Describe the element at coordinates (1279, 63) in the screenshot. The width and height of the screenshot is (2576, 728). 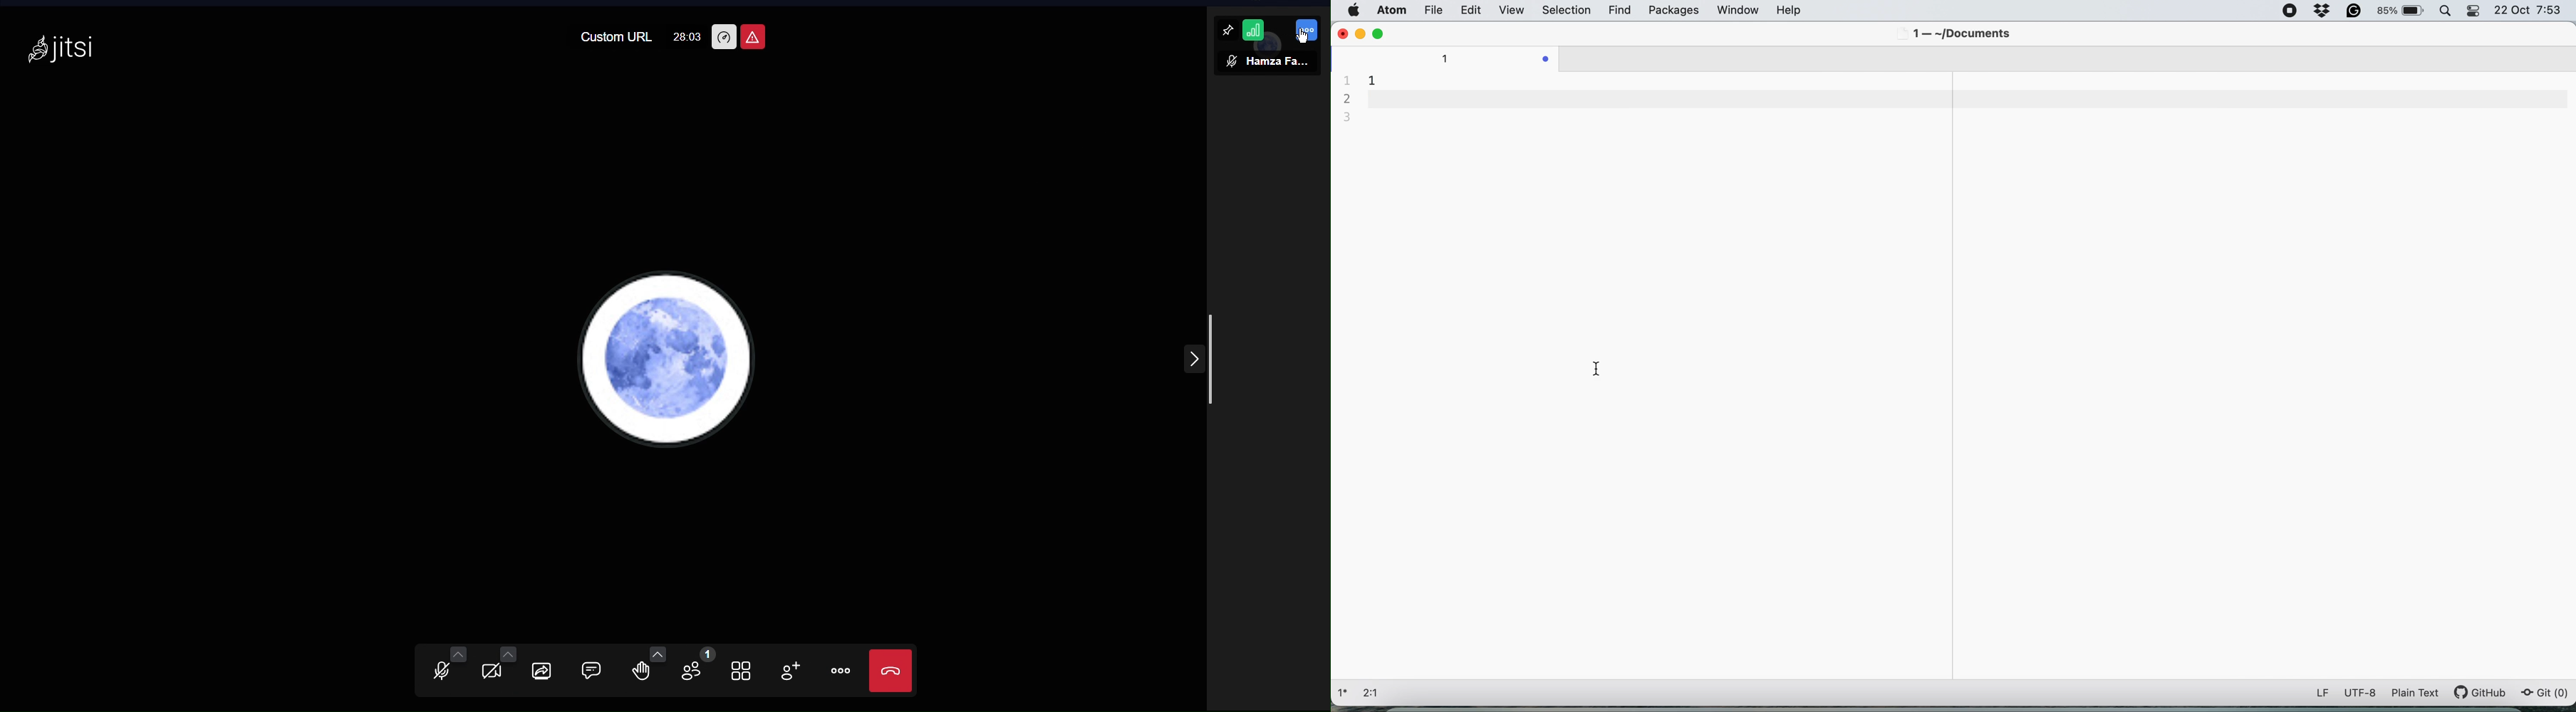
I see `Hamza Fa...` at that location.